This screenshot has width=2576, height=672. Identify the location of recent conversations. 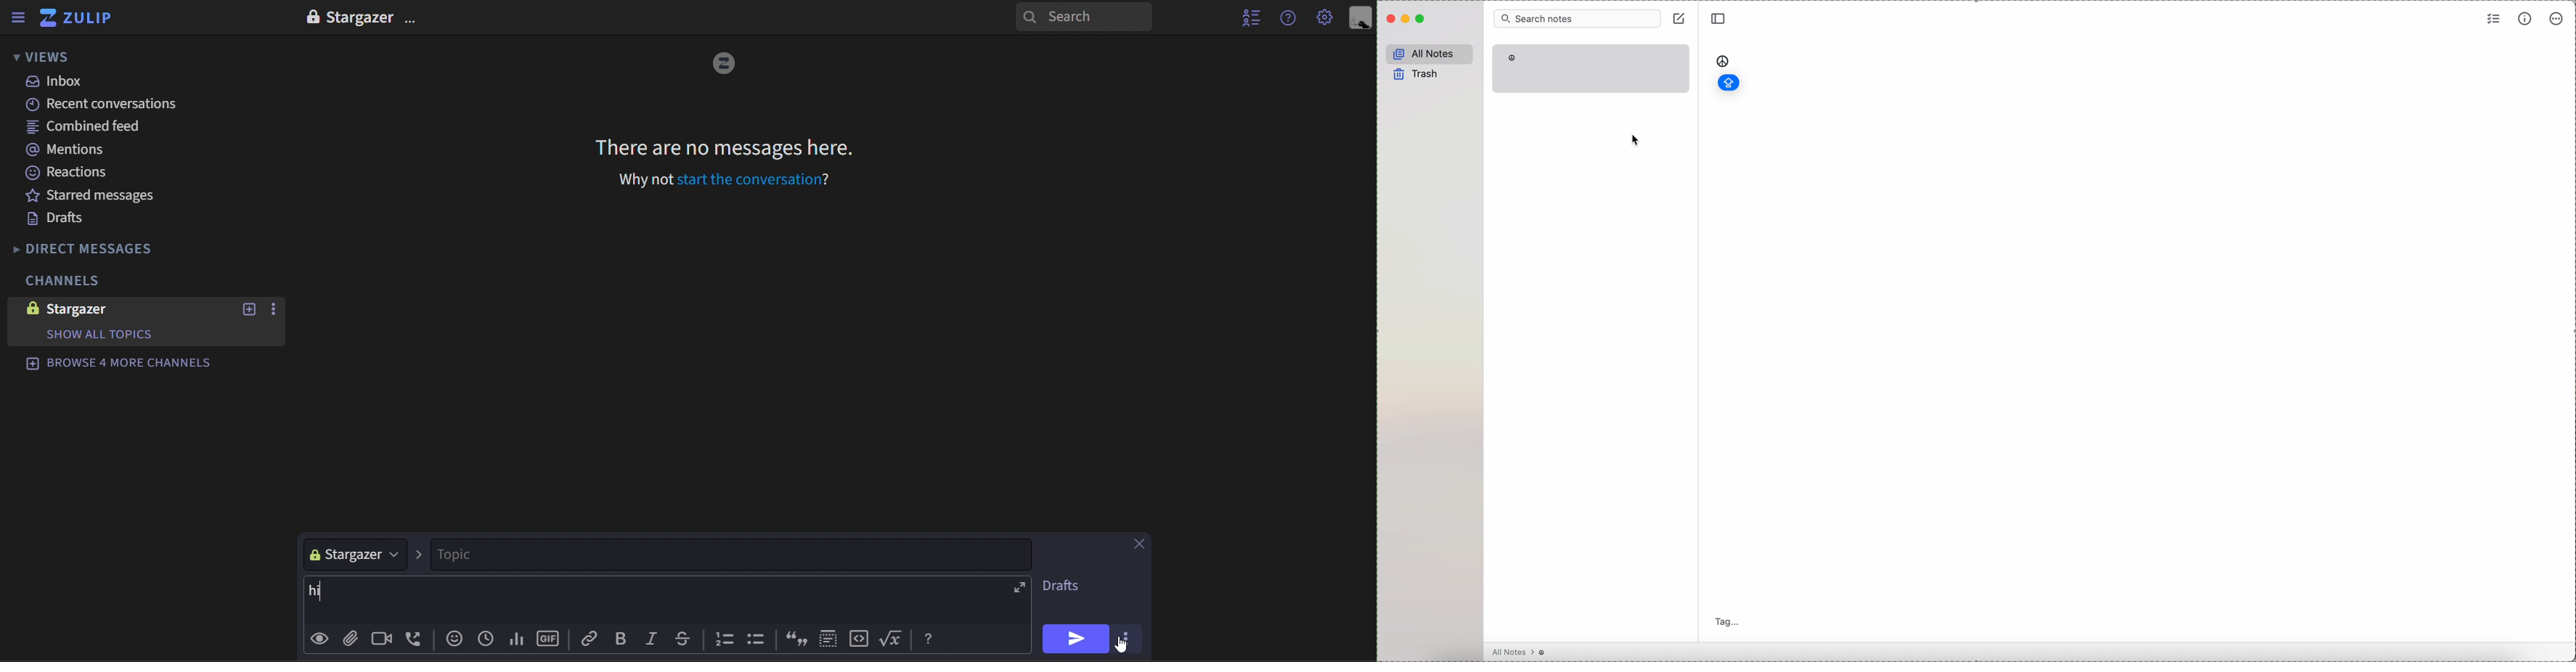
(98, 104).